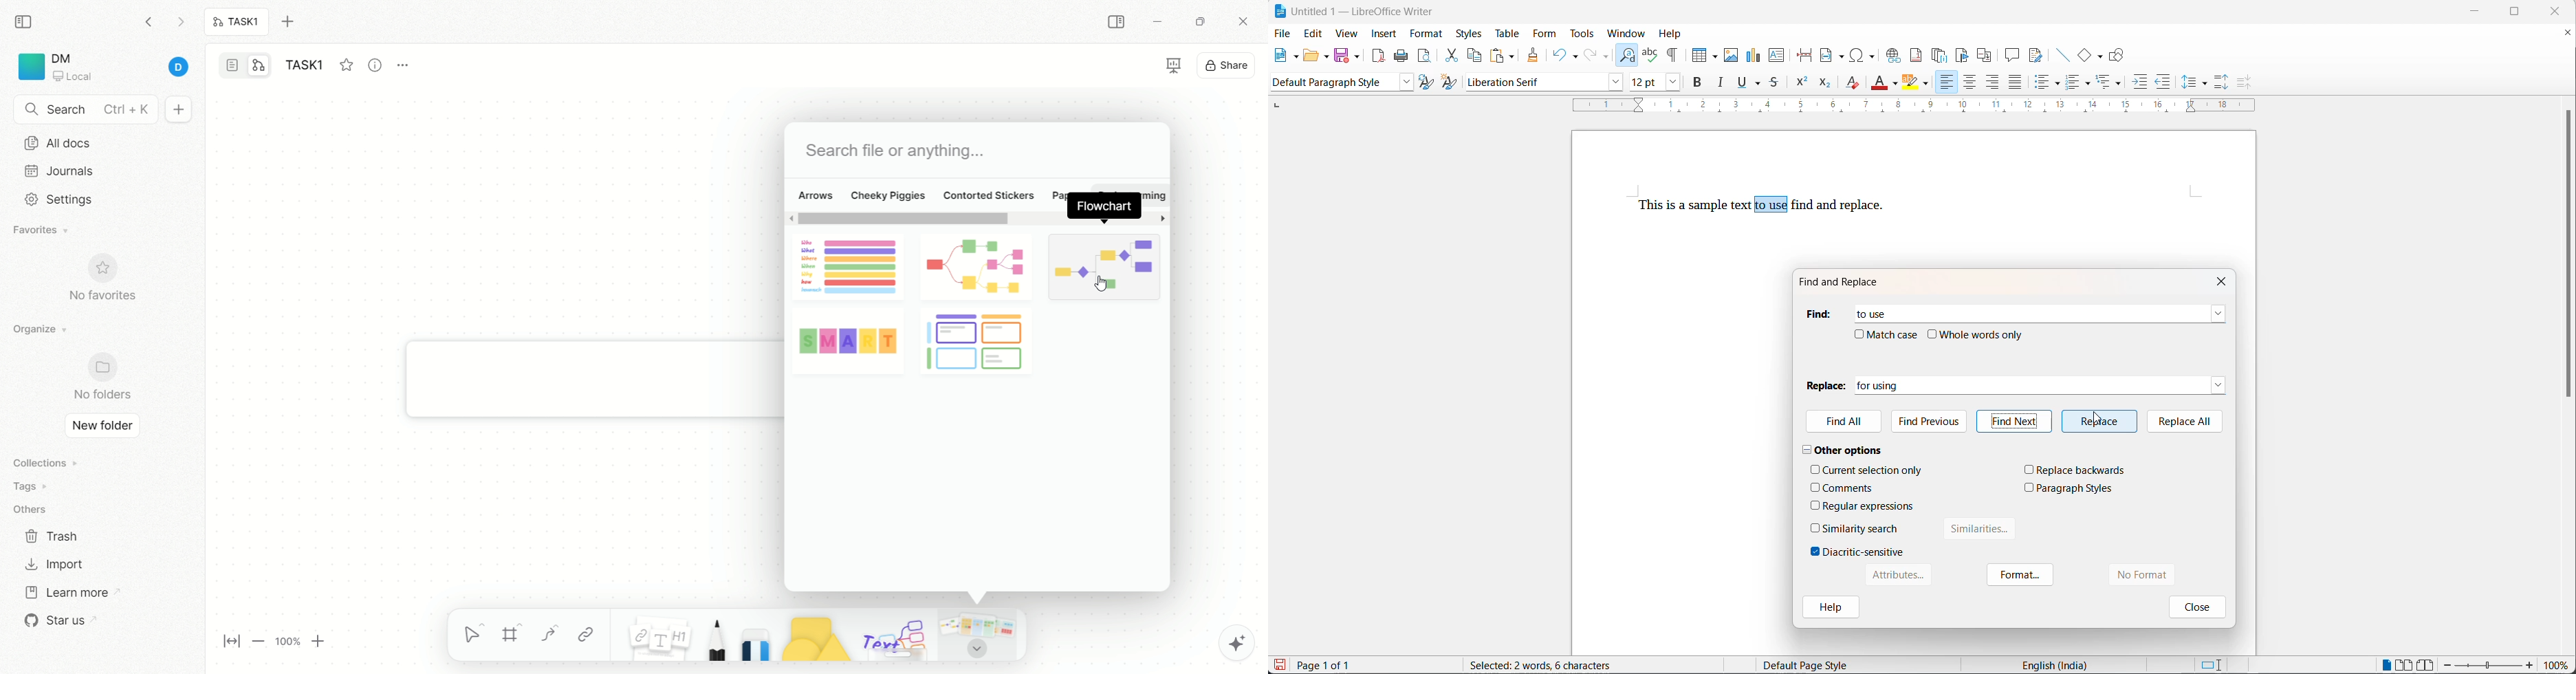 The width and height of the screenshot is (2576, 700). What do you see at coordinates (2225, 280) in the screenshot?
I see `close` at bounding box center [2225, 280].